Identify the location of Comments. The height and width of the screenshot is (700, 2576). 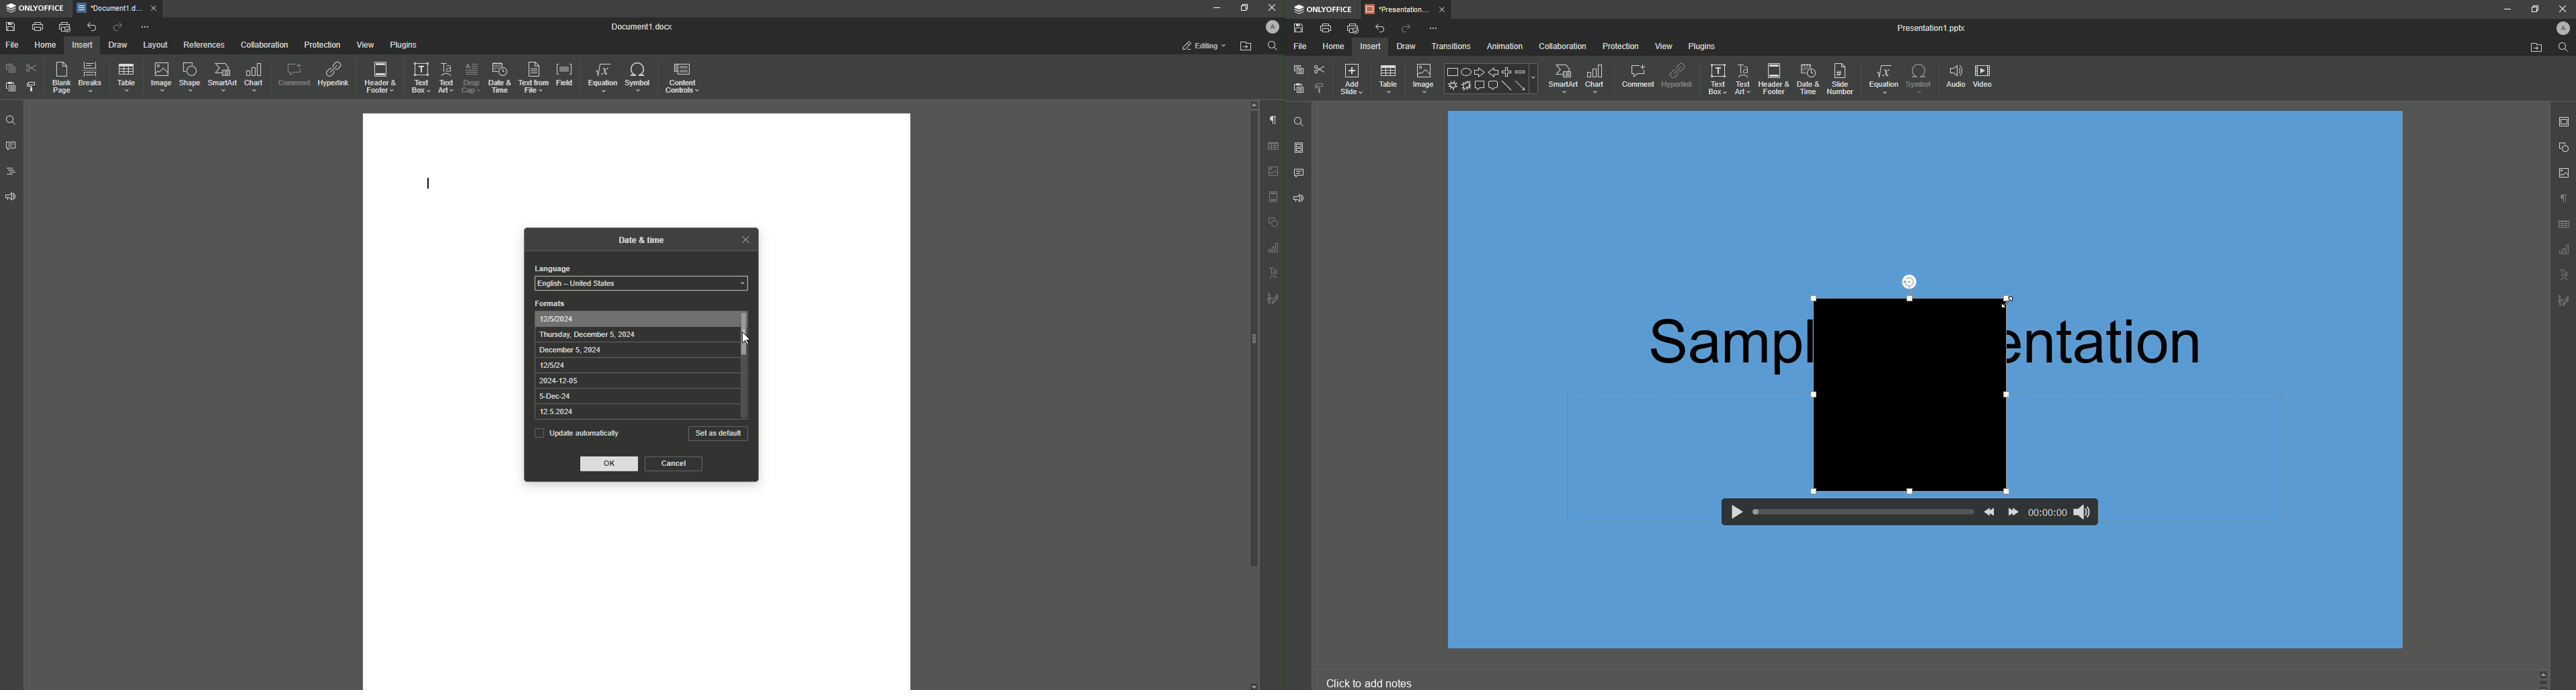
(1300, 174).